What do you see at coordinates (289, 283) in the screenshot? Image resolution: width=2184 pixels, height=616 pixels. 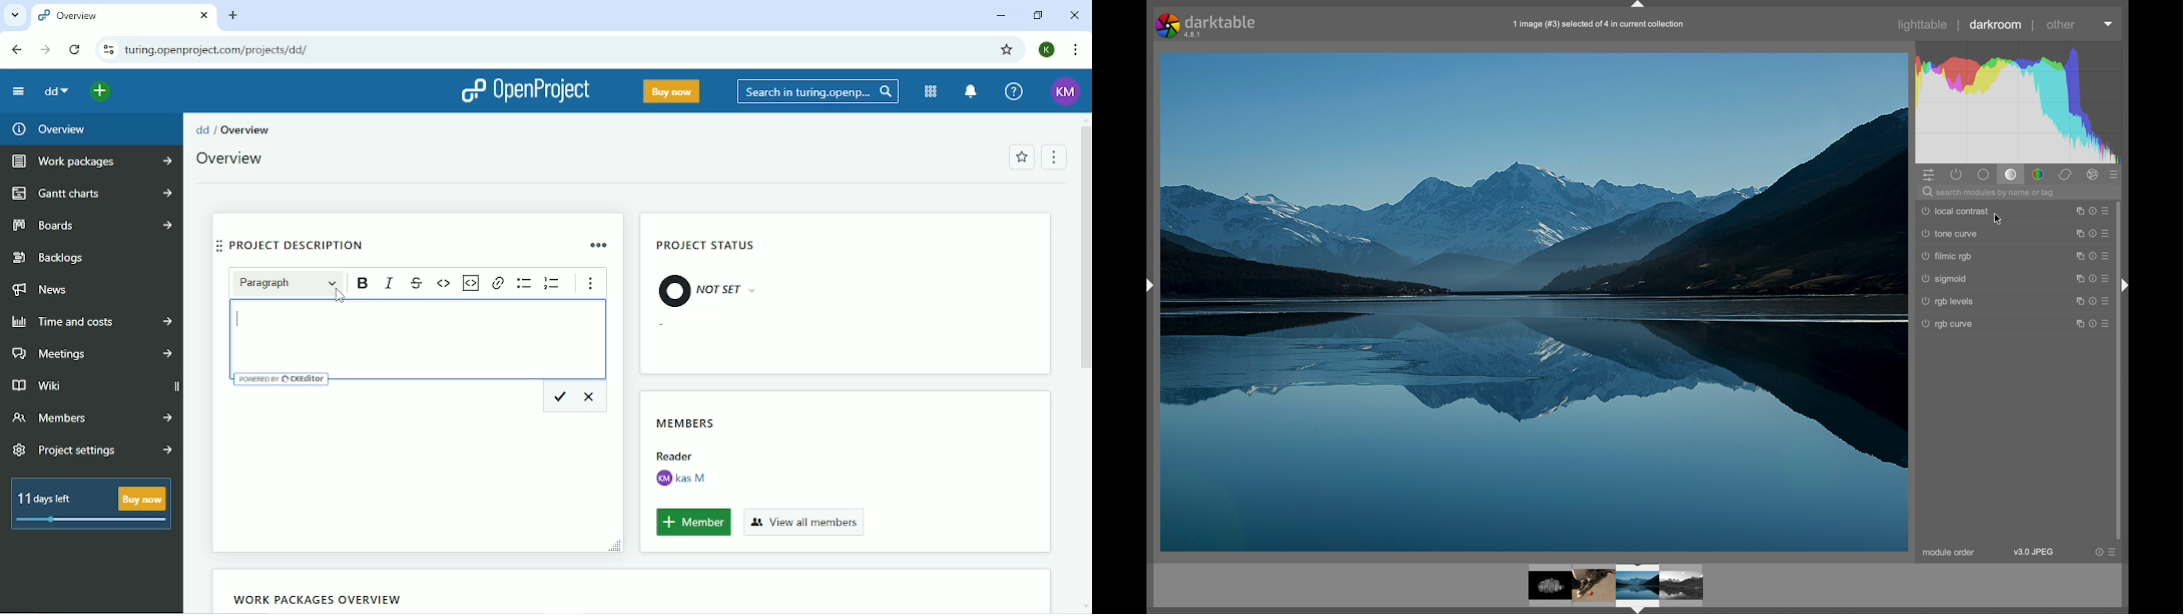 I see `Paragraph` at bounding box center [289, 283].